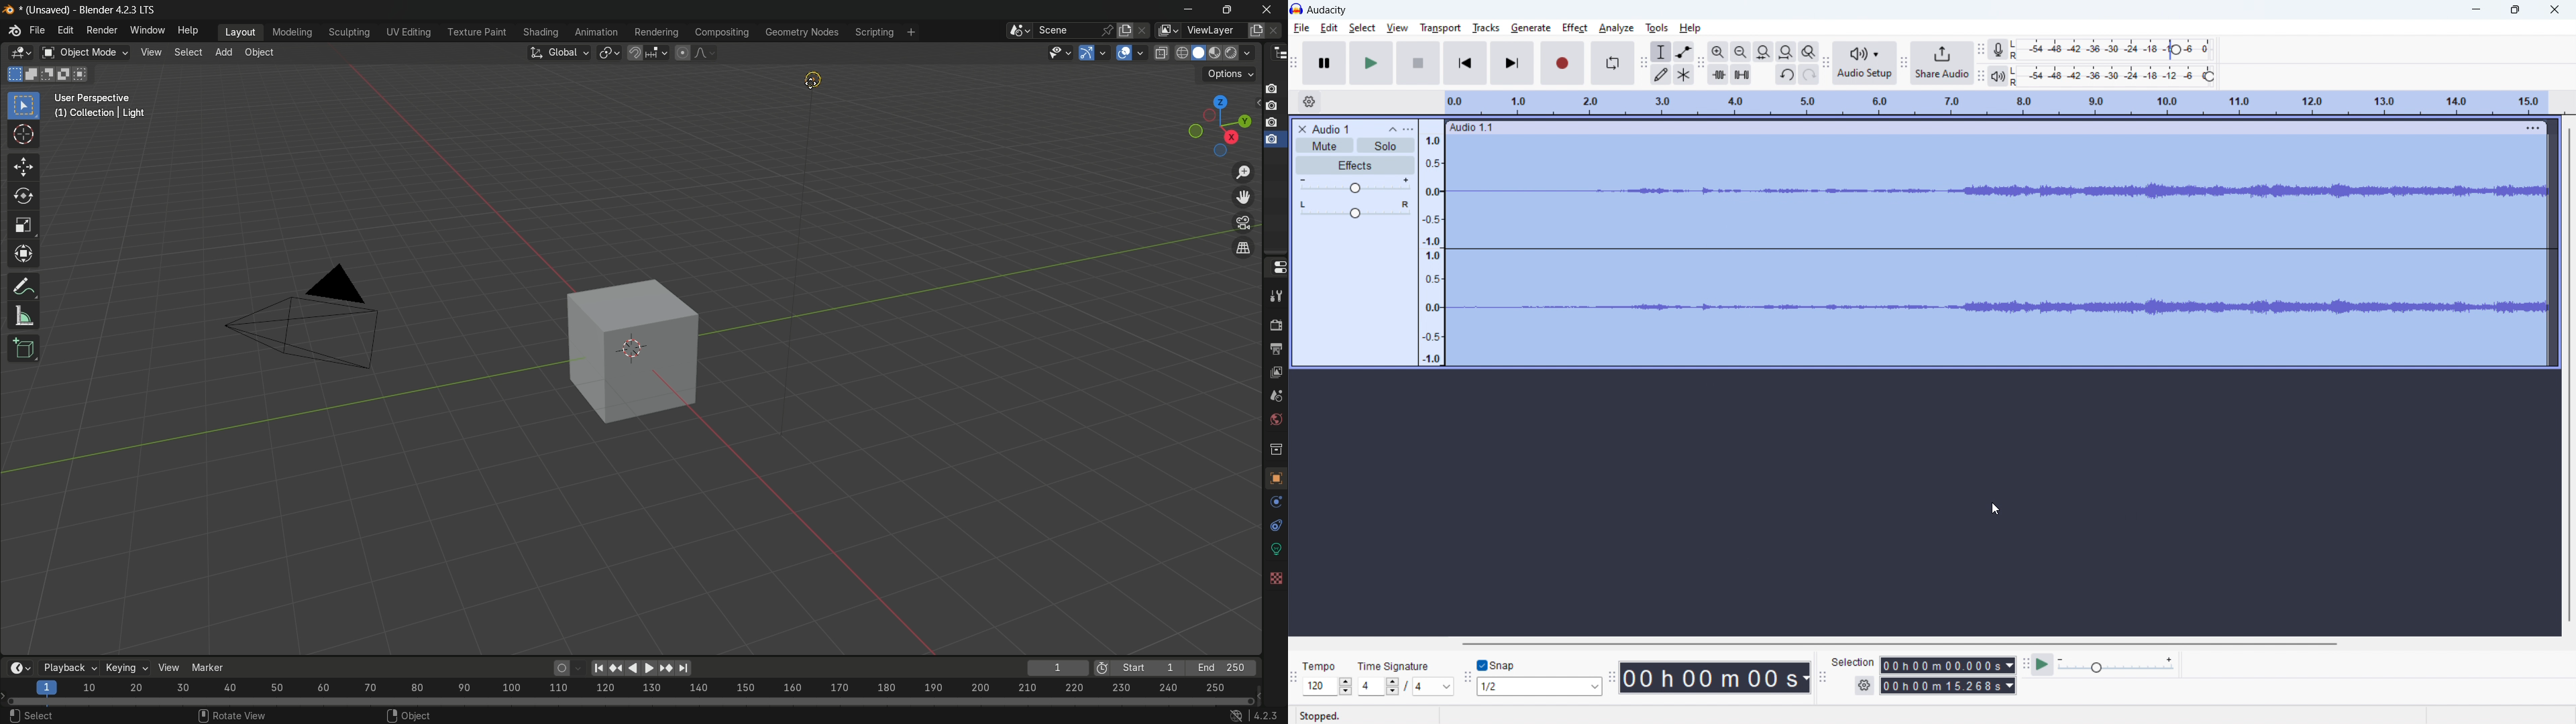 Image resolution: width=2576 pixels, height=728 pixels. What do you see at coordinates (67, 668) in the screenshot?
I see `playback` at bounding box center [67, 668].